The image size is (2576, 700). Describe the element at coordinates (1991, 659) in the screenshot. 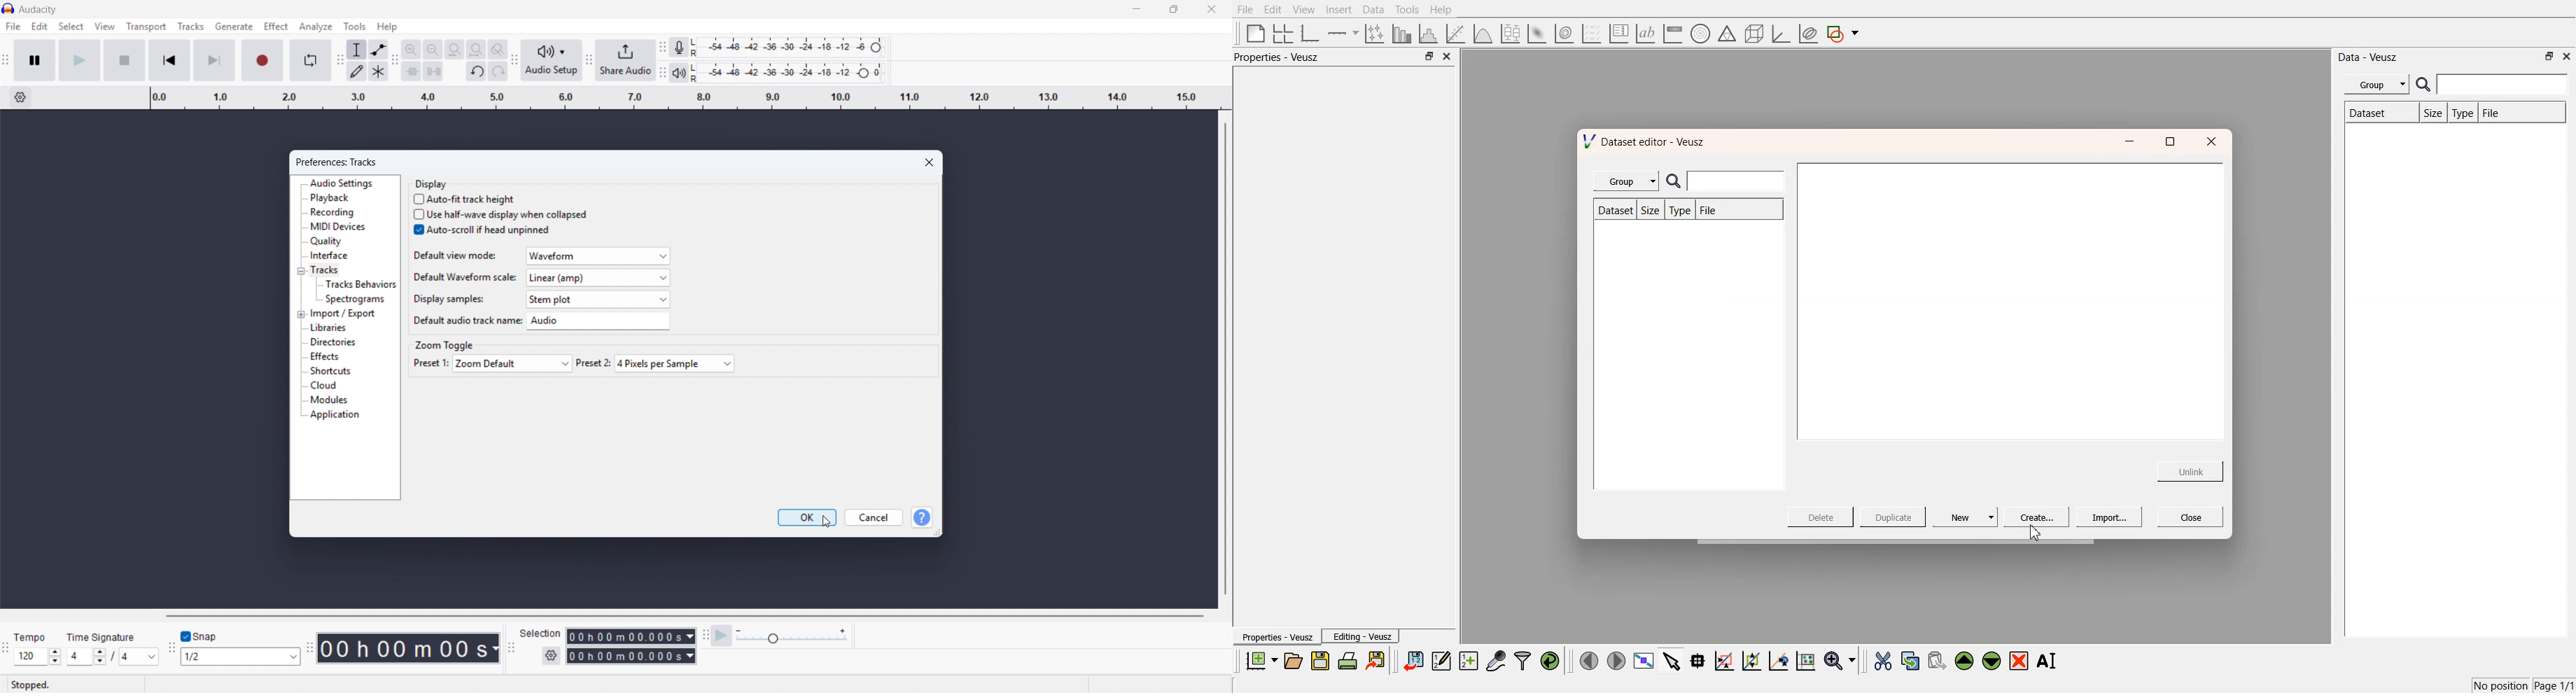

I see `move  the selected widgets down` at that location.